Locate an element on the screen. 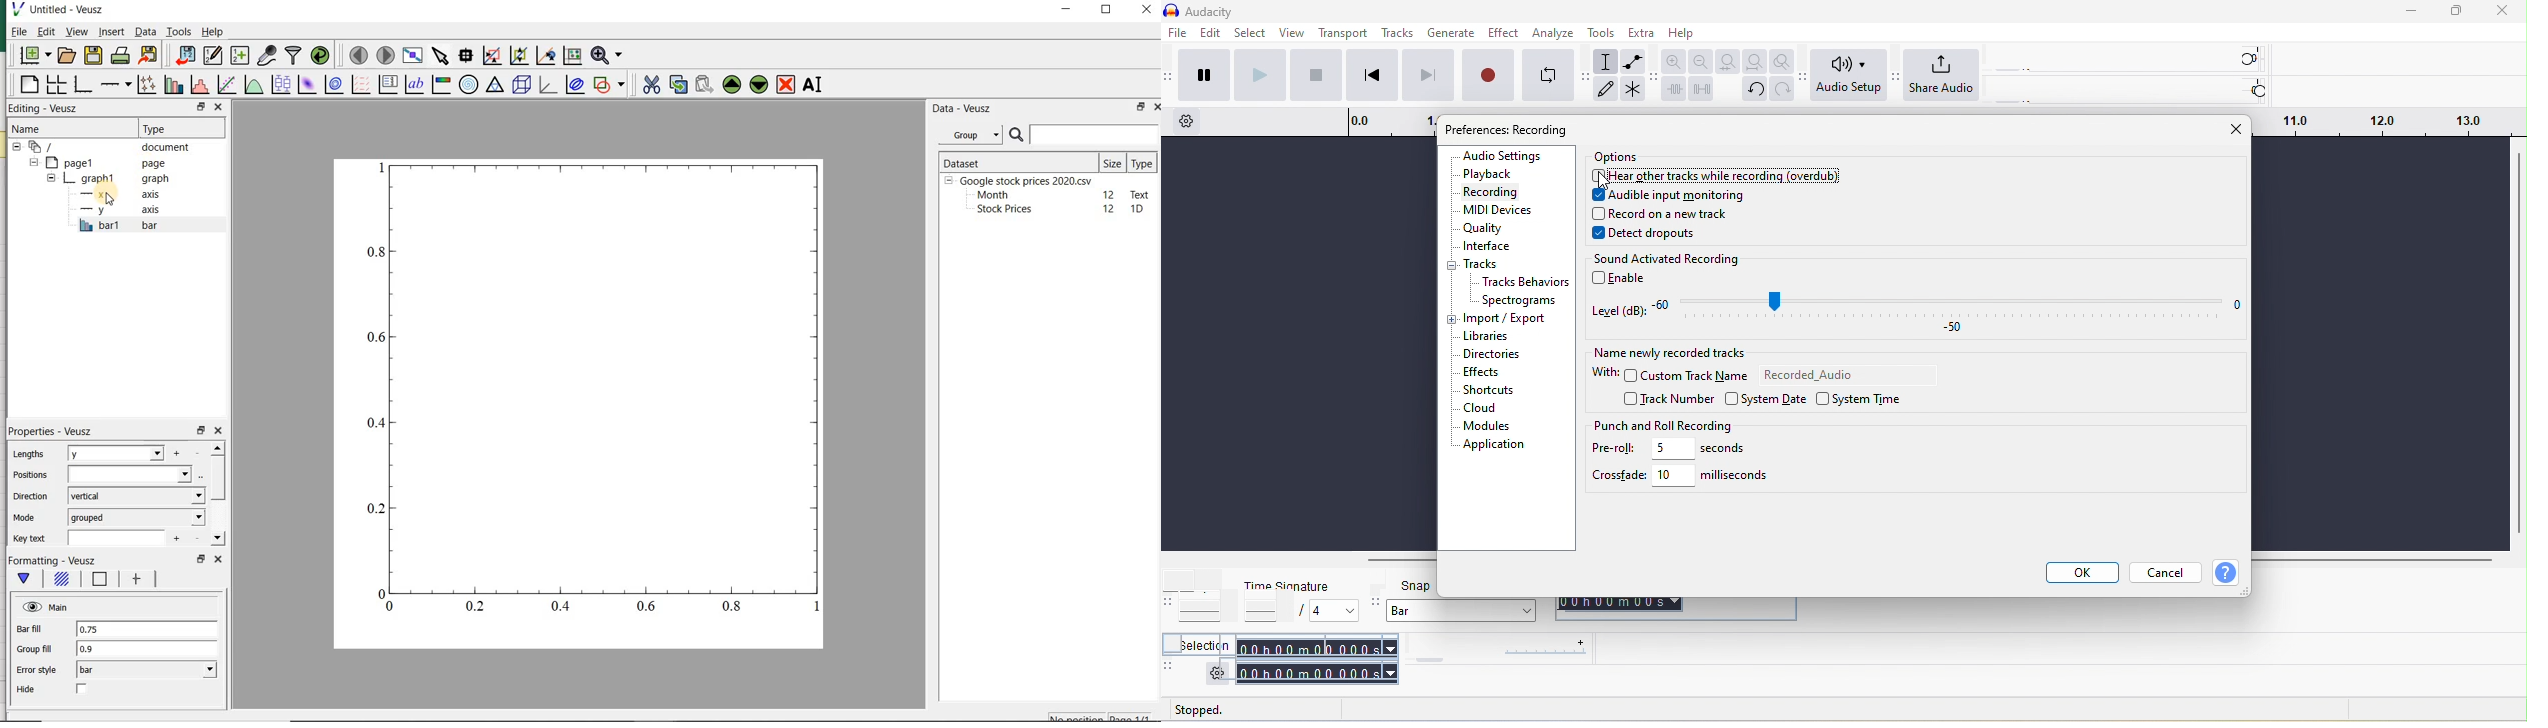  Type is located at coordinates (172, 127).